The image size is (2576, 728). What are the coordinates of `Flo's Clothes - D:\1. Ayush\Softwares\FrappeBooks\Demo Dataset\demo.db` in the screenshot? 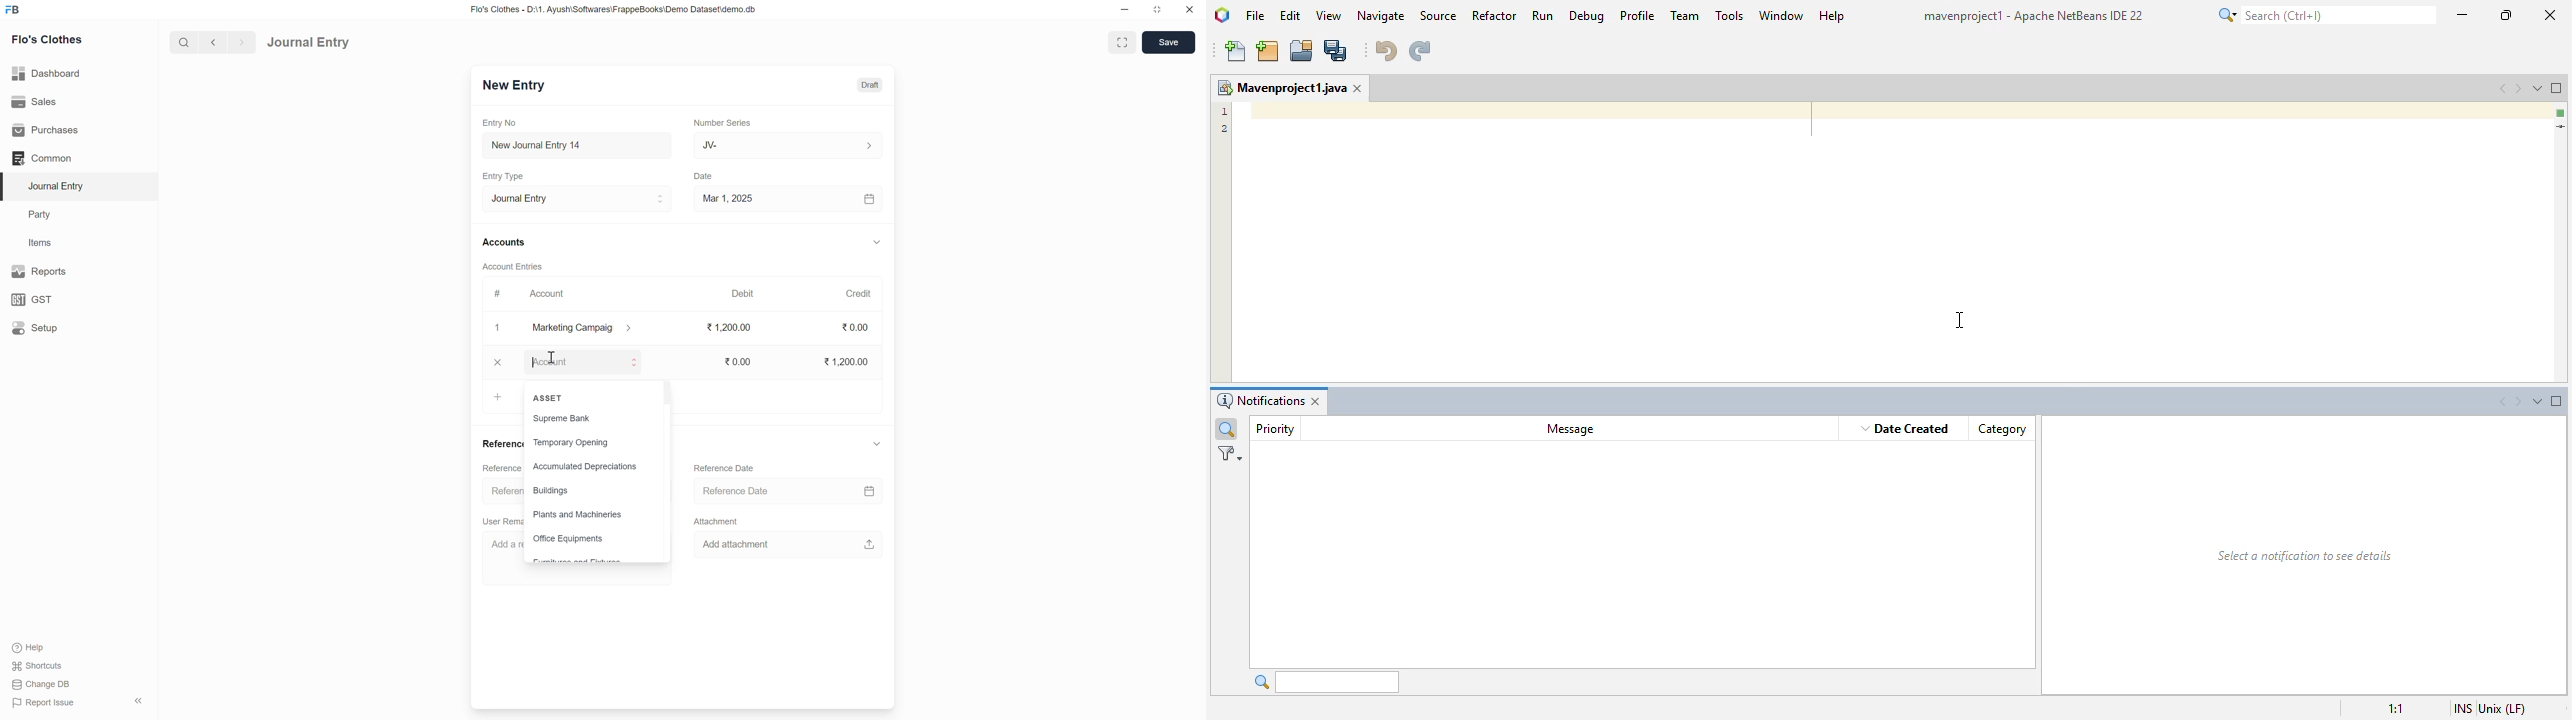 It's located at (616, 9).